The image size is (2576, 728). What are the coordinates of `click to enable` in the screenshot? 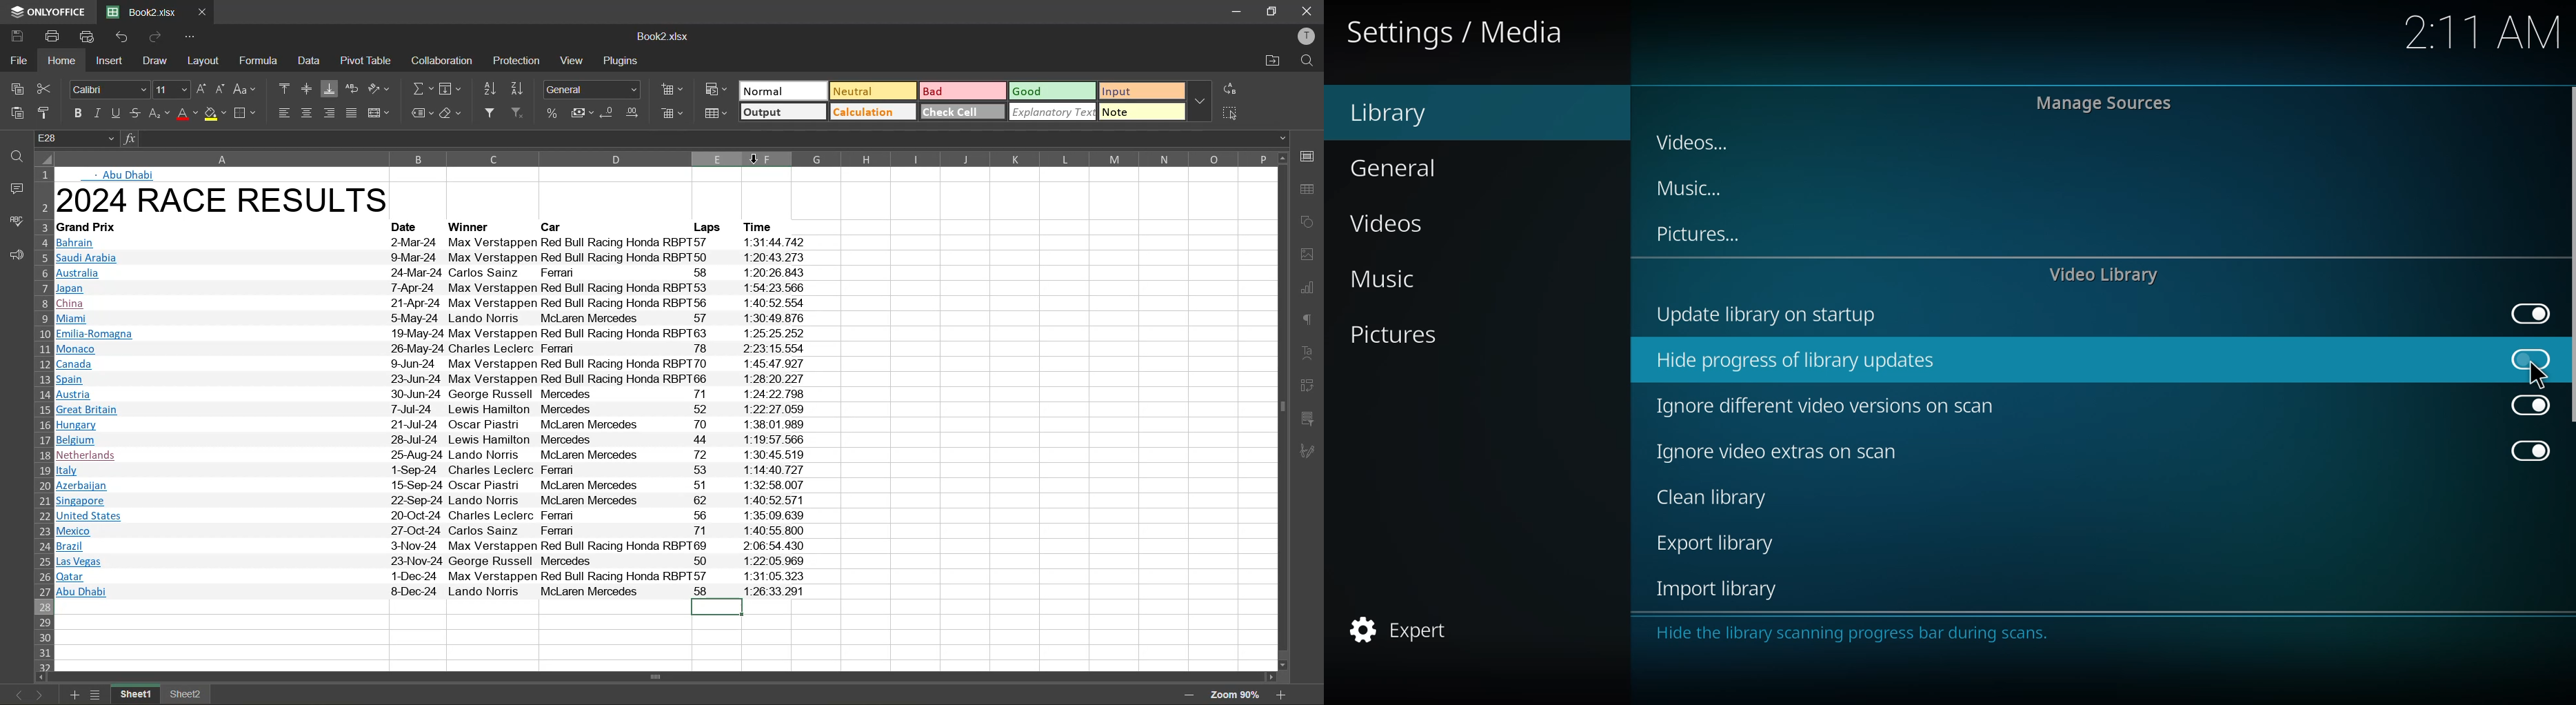 It's located at (2530, 358).